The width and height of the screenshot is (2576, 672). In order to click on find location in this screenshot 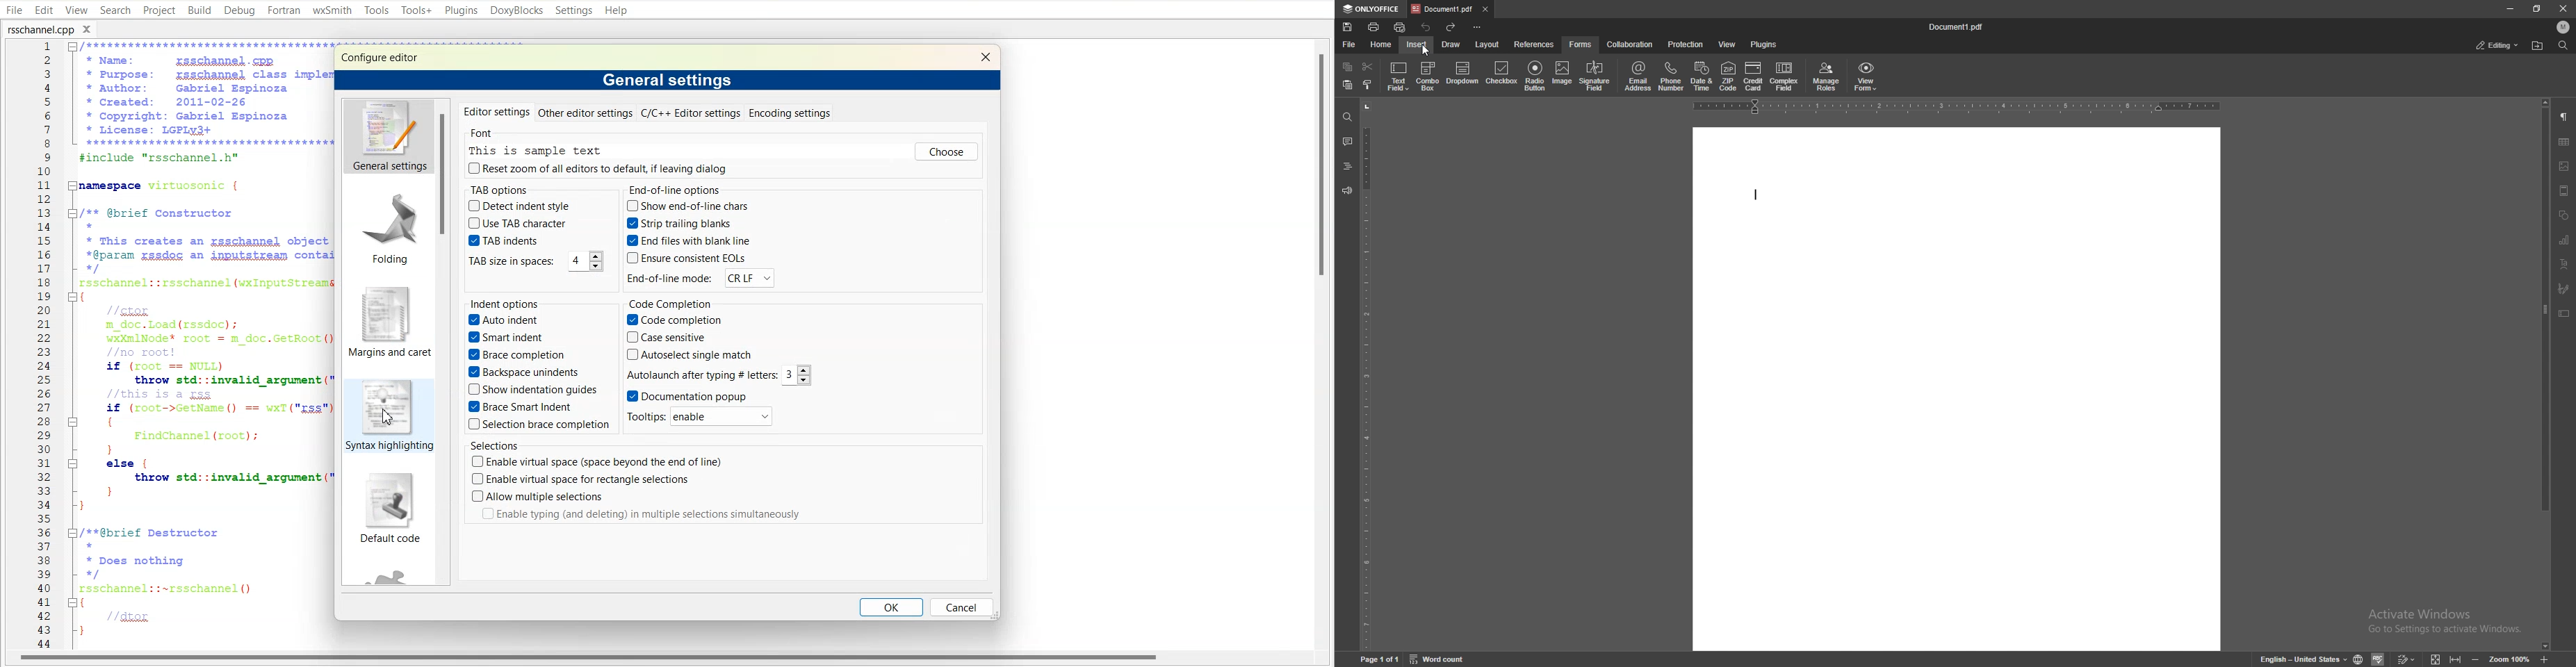, I will do `click(2539, 45)`.